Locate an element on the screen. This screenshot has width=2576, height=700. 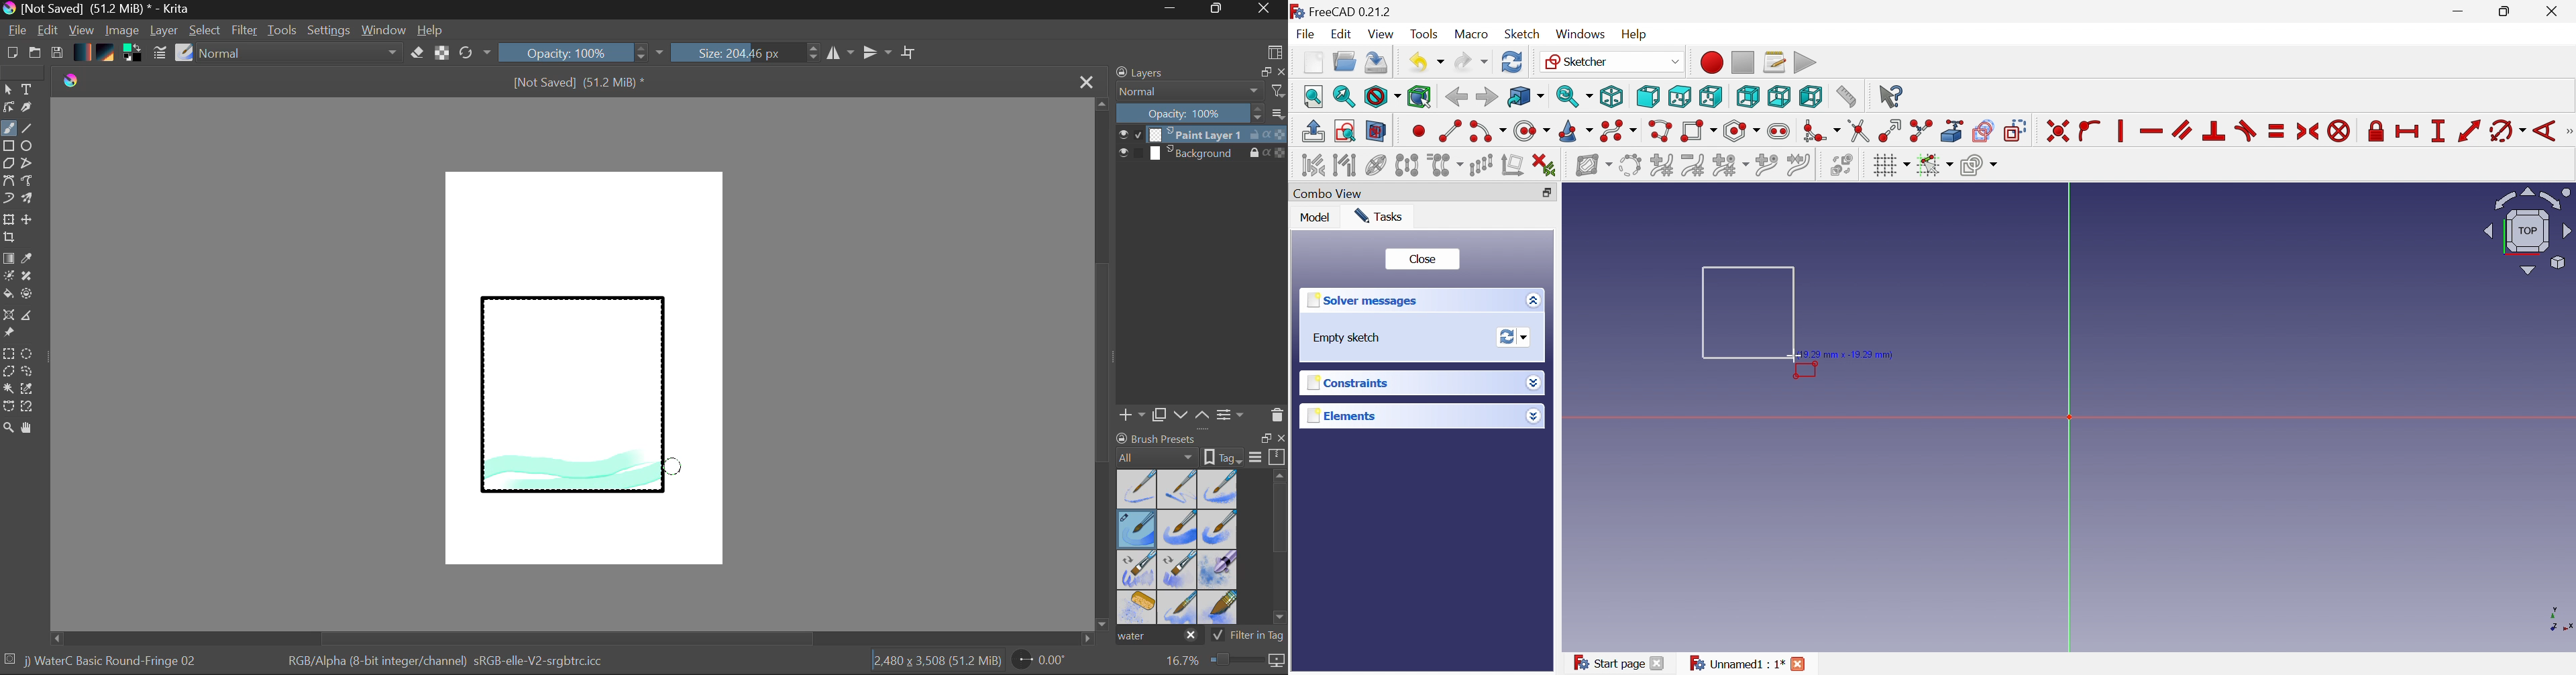
View is located at coordinates (82, 30).